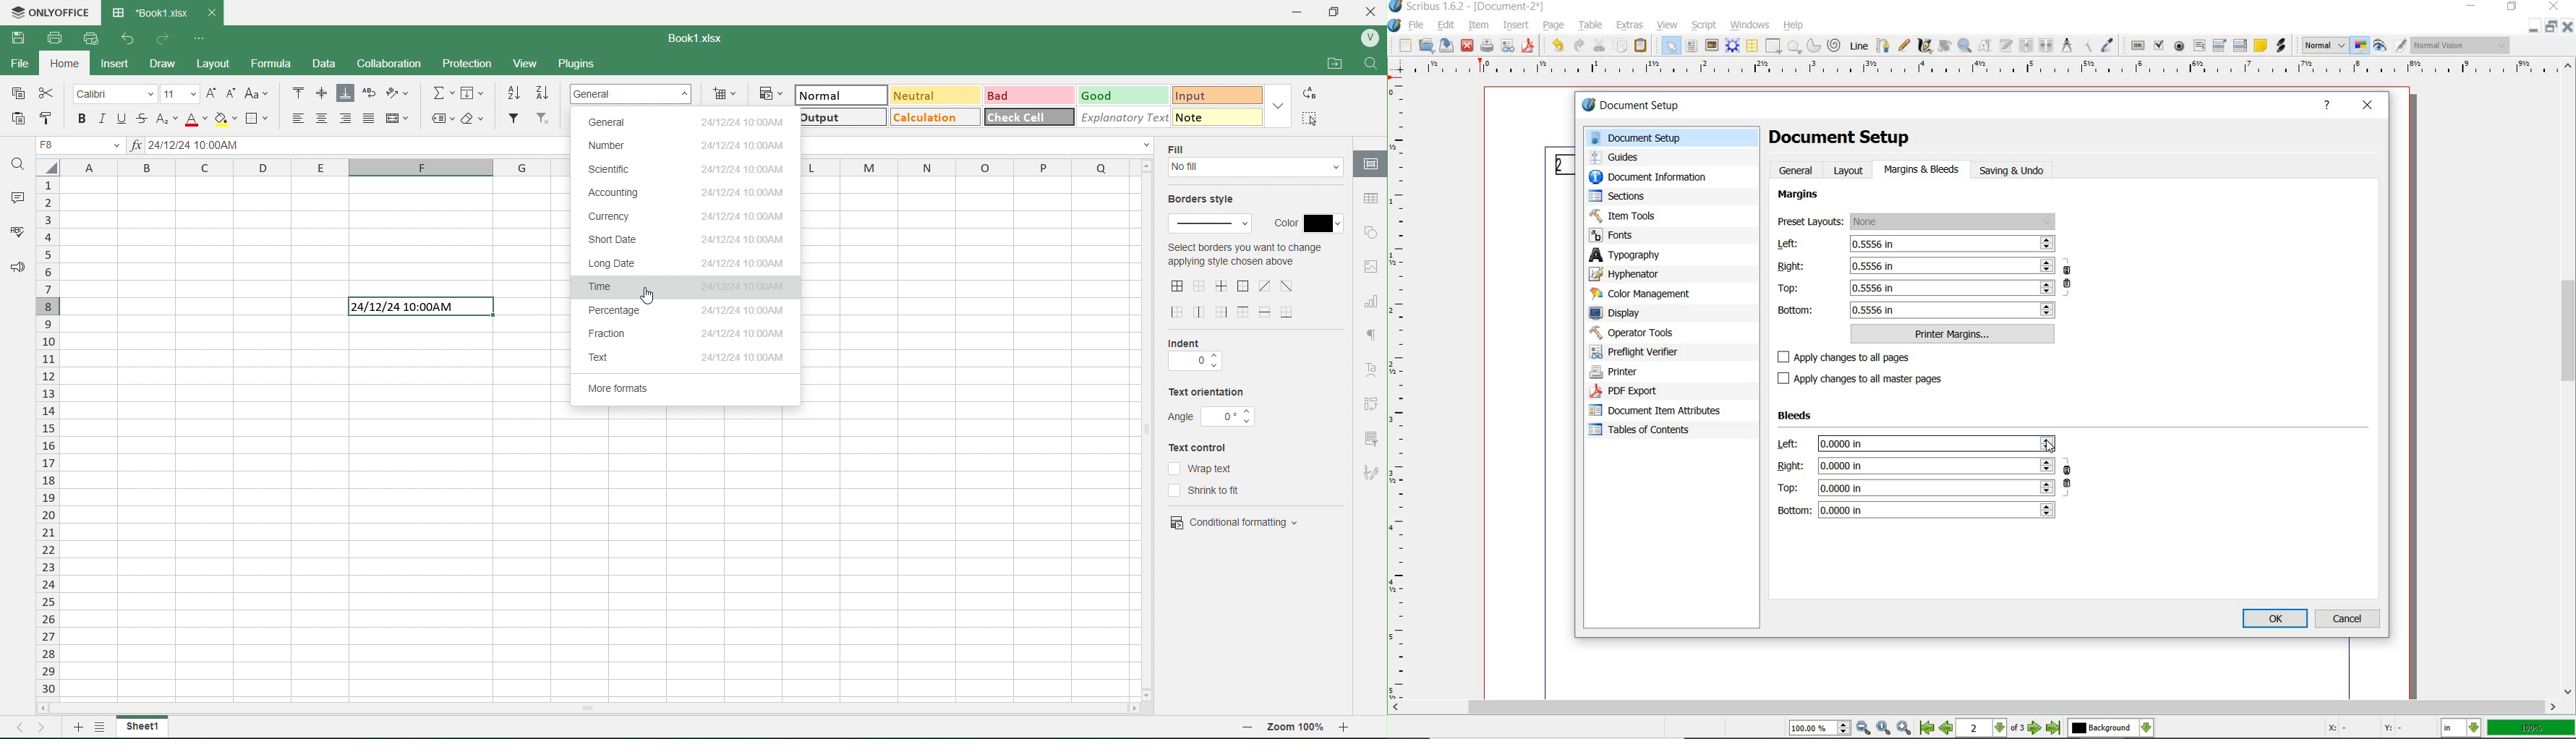  What do you see at coordinates (1370, 334) in the screenshot?
I see `show/hide paragraph` at bounding box center [1370, 334].